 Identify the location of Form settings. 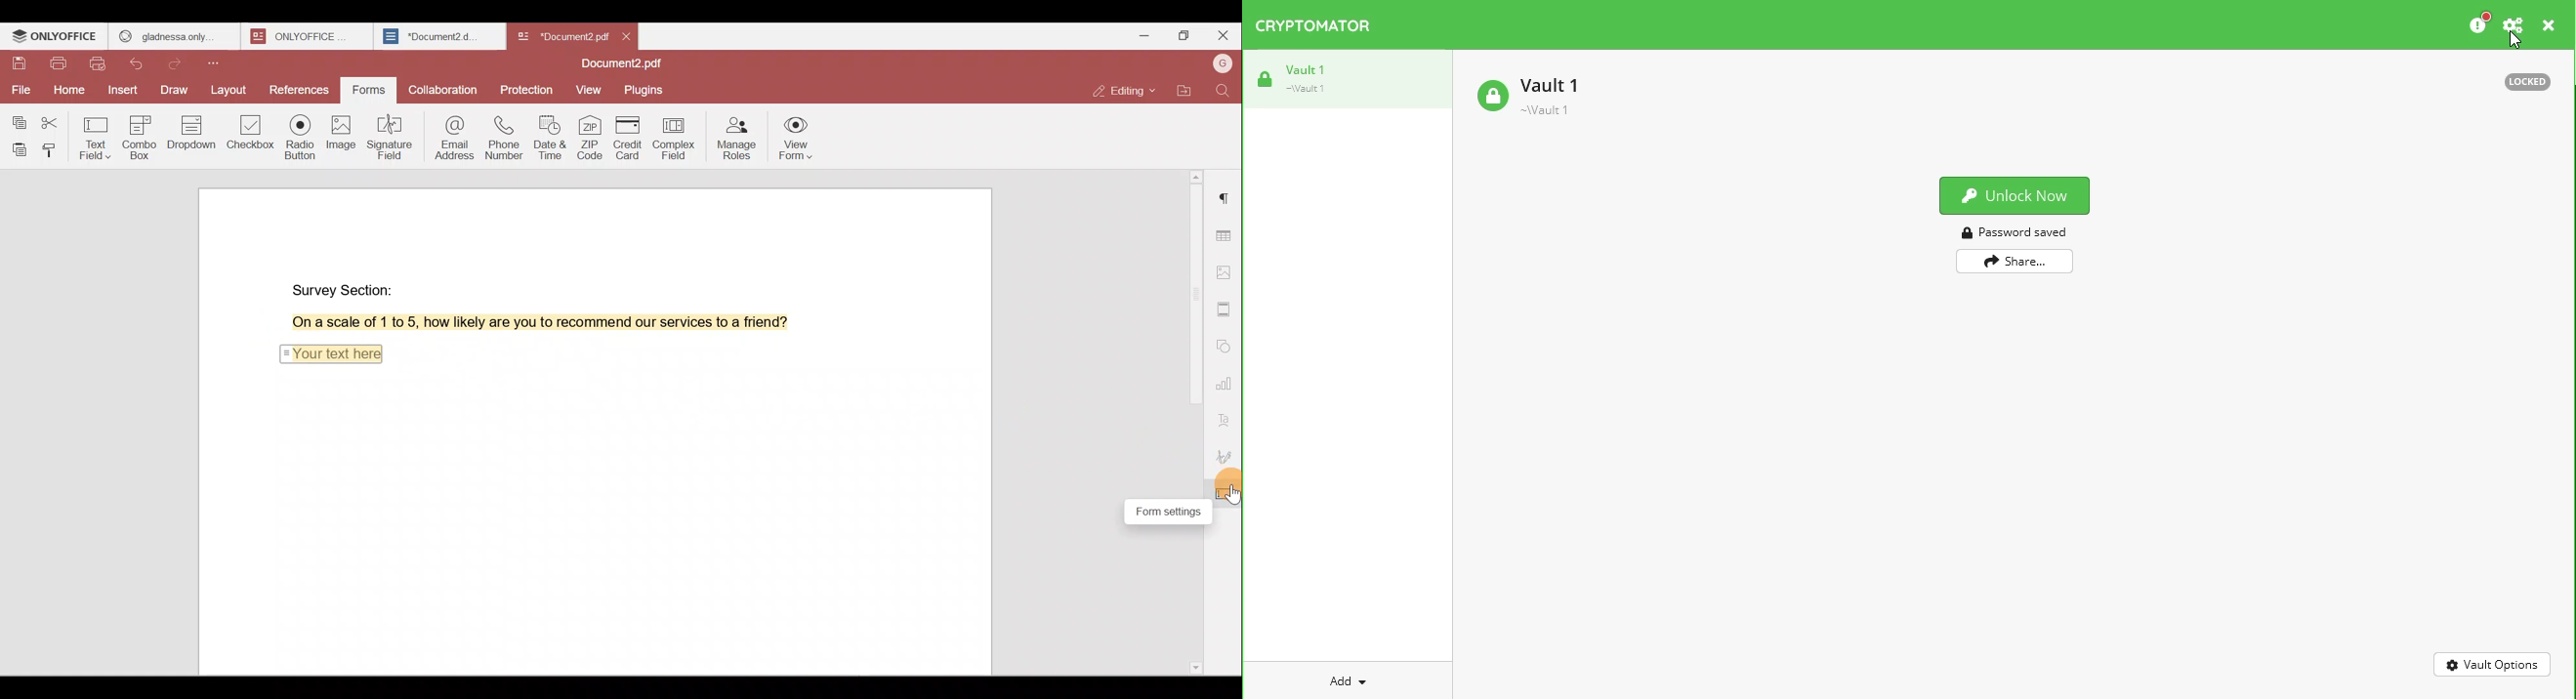
(1165, 513).